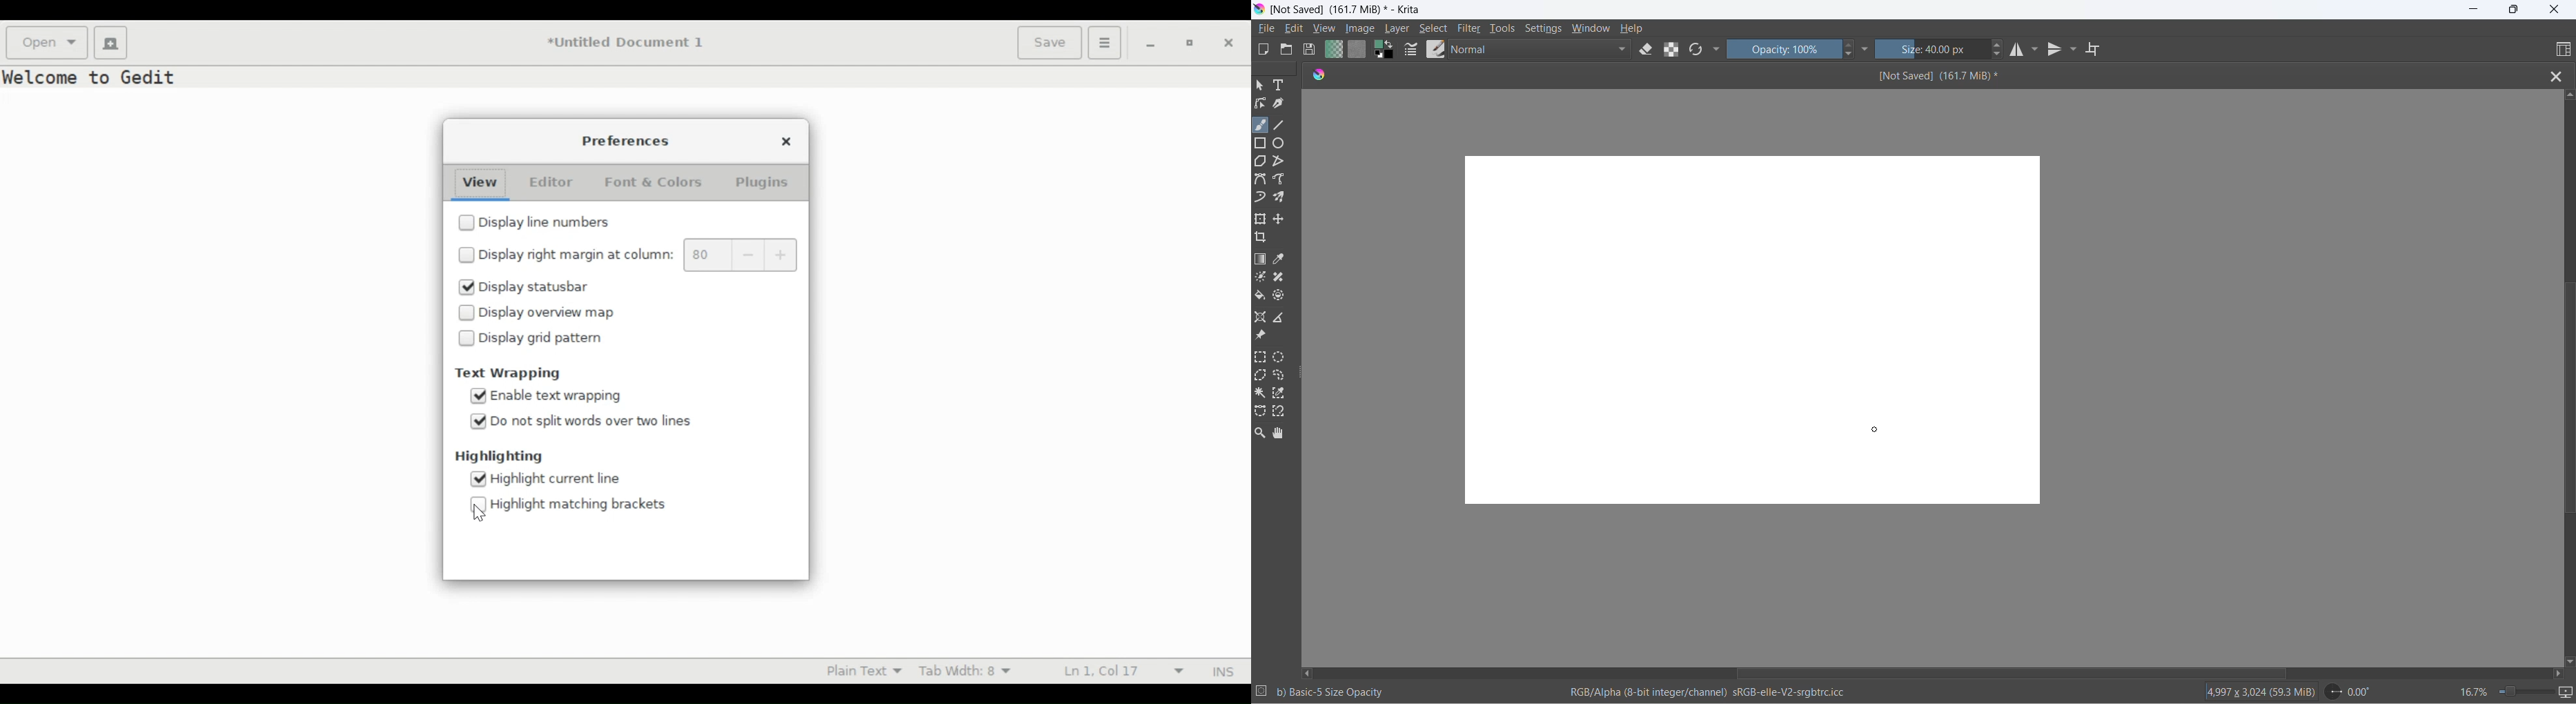 This screenshot has width=2576, height=728. I want to click on brush tool, so click(1261, 125).